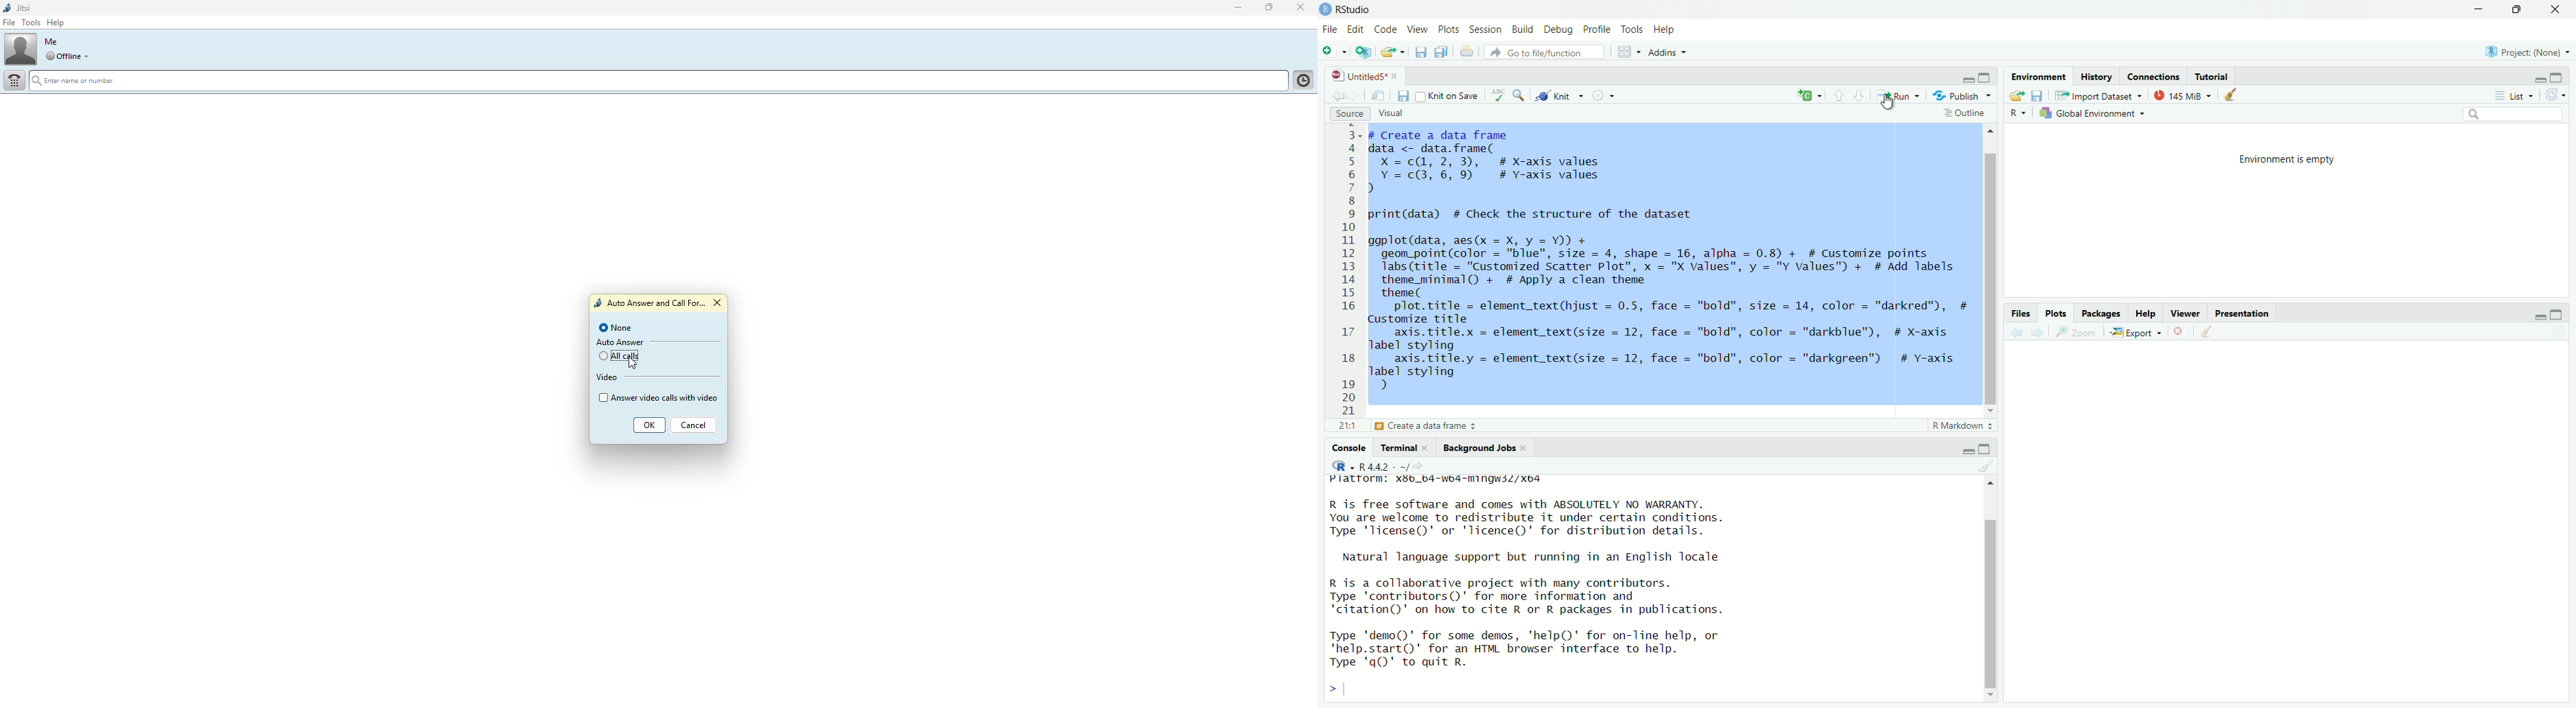 The width and height of the screenshot is (2576, 728). I want to click on Publish, so click(1963, 96).